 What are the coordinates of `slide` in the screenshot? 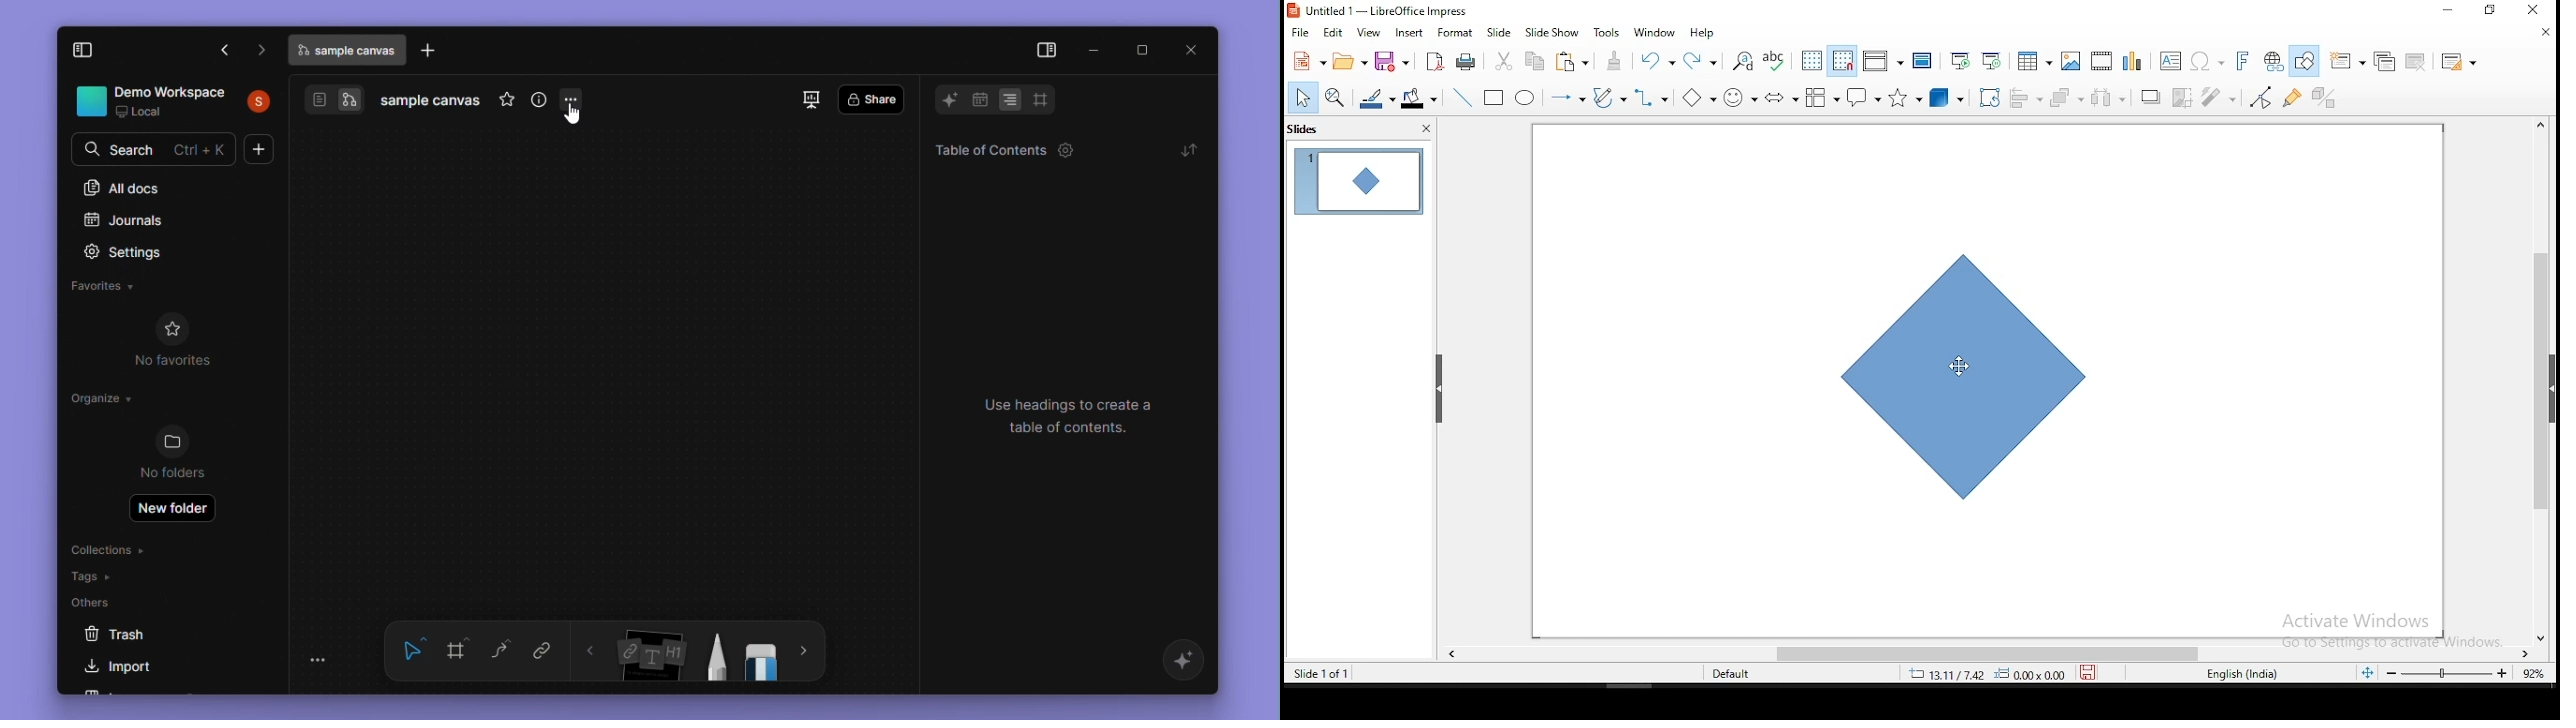 It's located at (1497, 31).